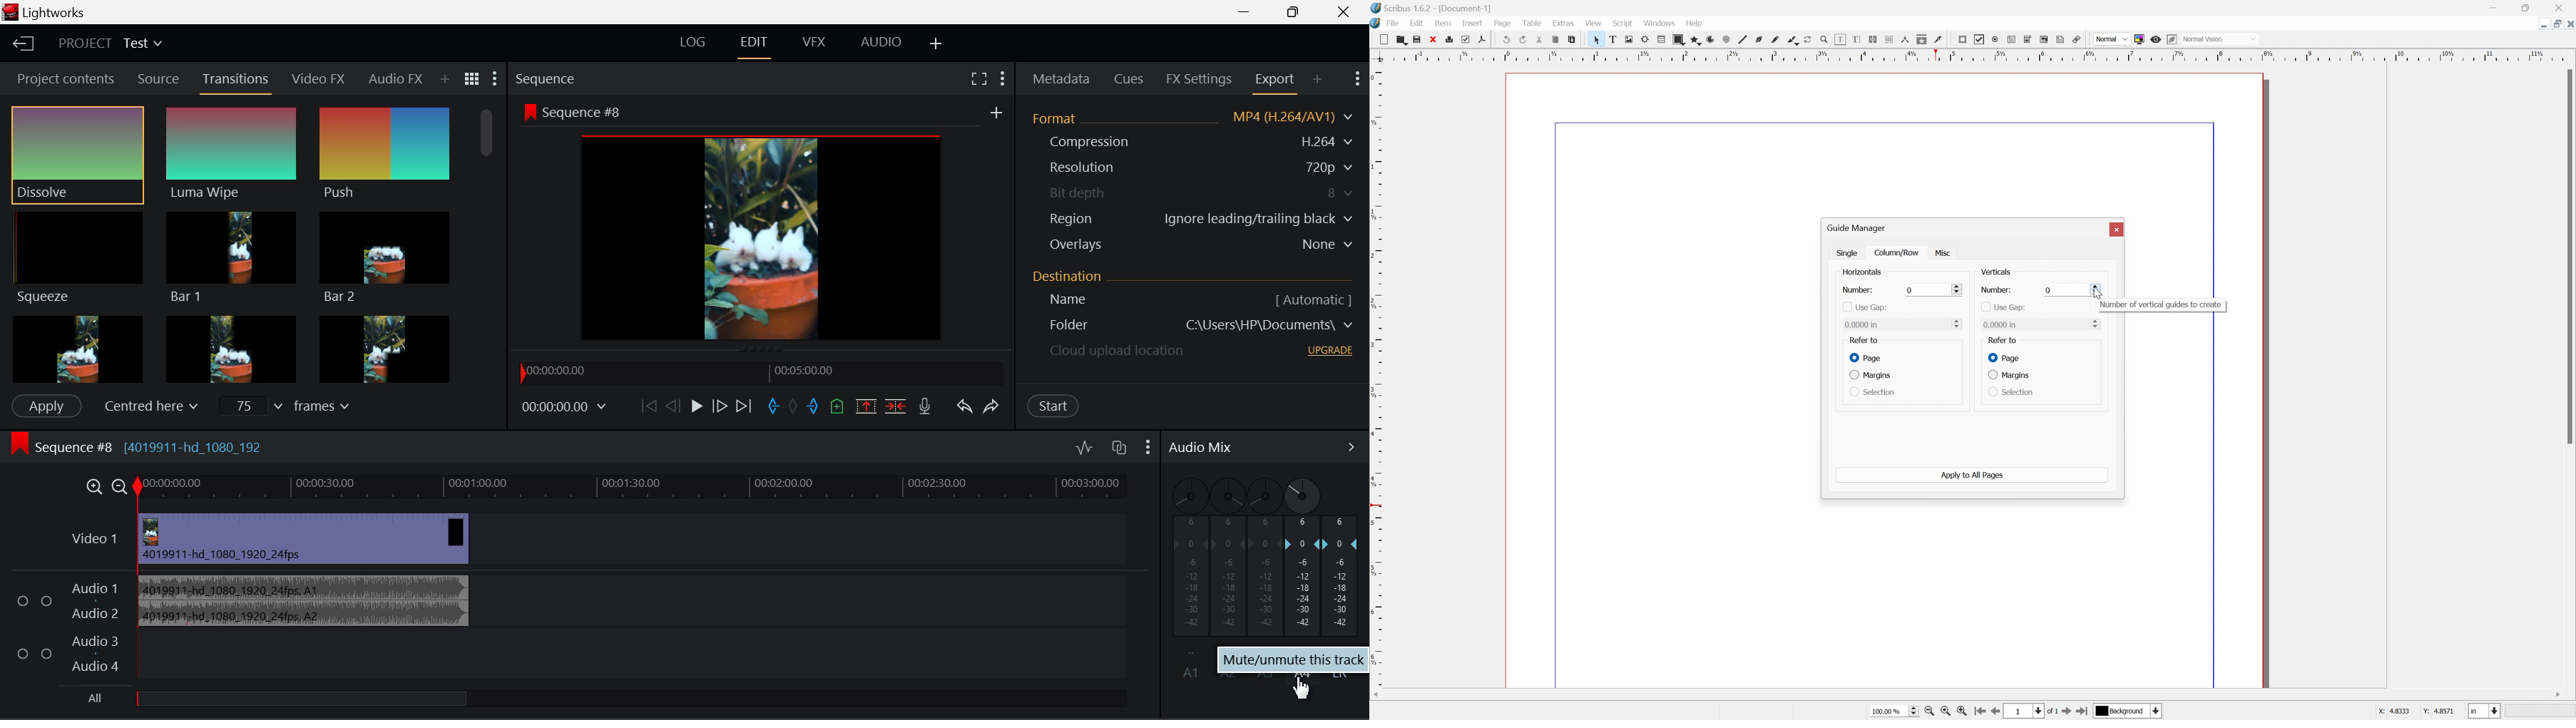  What do you see at coordinates (1963, 39) in the screenshot?
I see `pdf push button` at bounding box center [1963, 39].